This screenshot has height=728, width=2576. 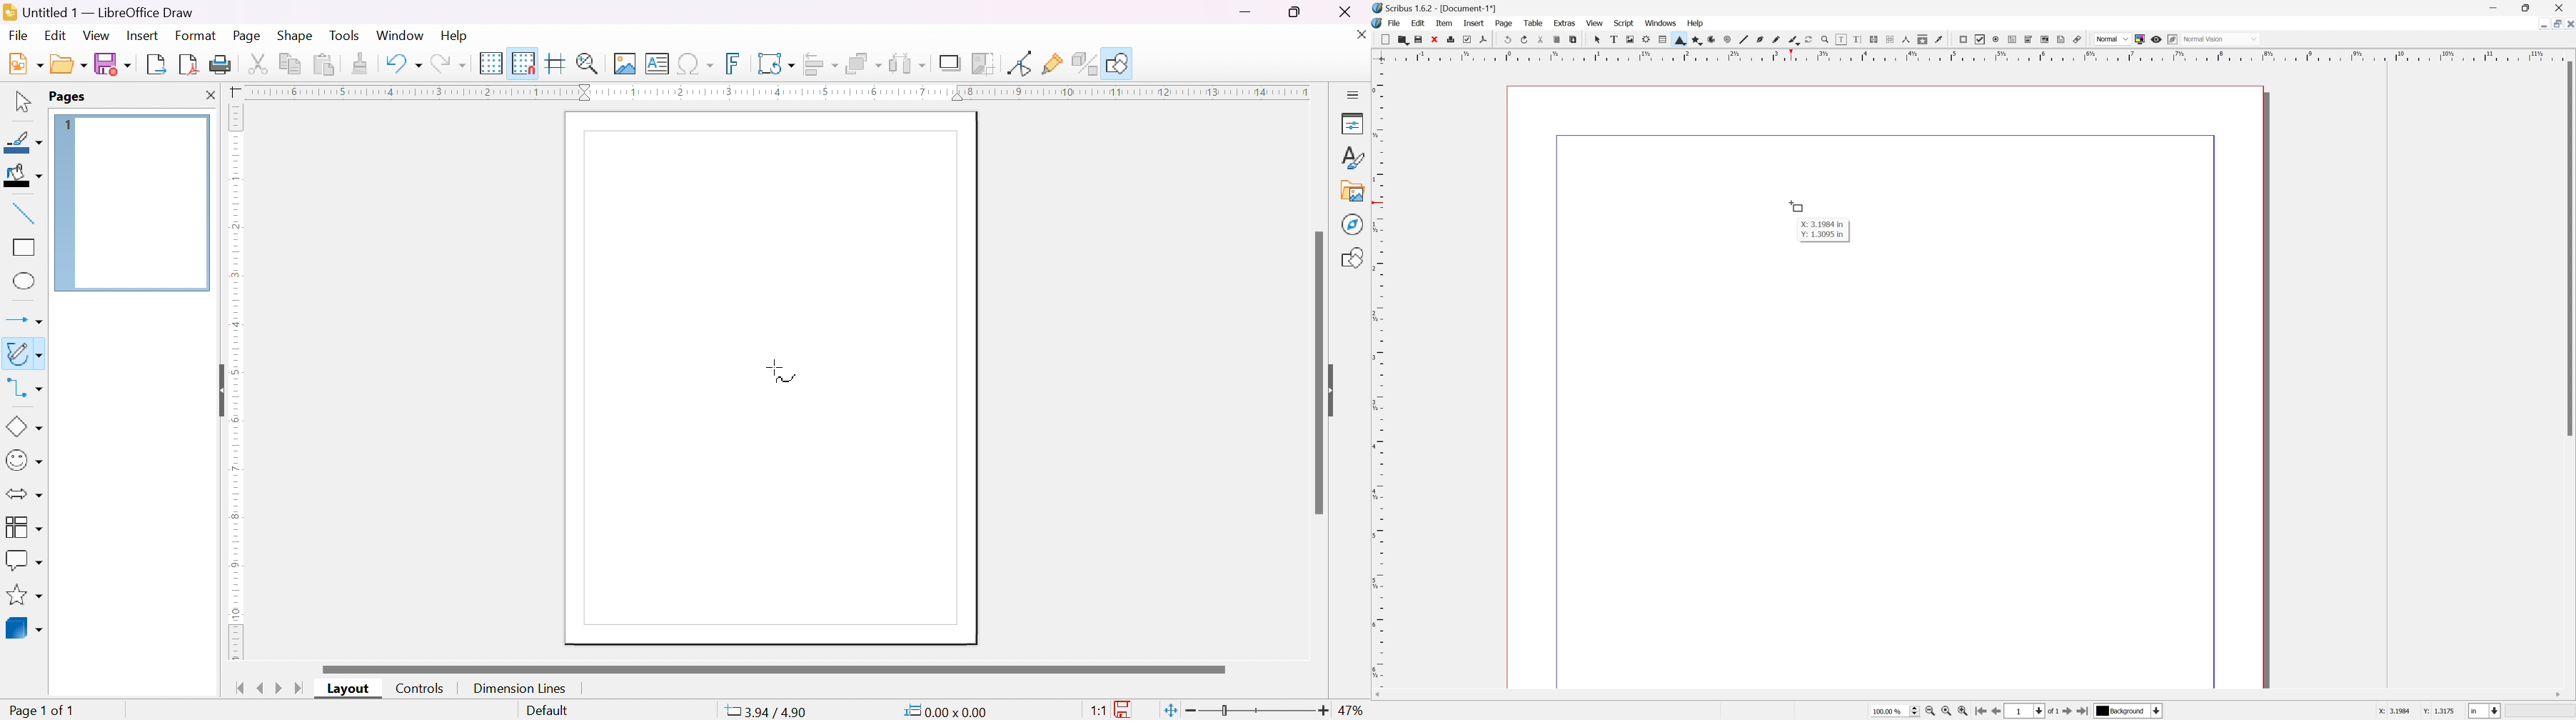 What do you see at coordinates (101, 12) in the screenshot?
I see `application name` at bounding box center [101, 12].